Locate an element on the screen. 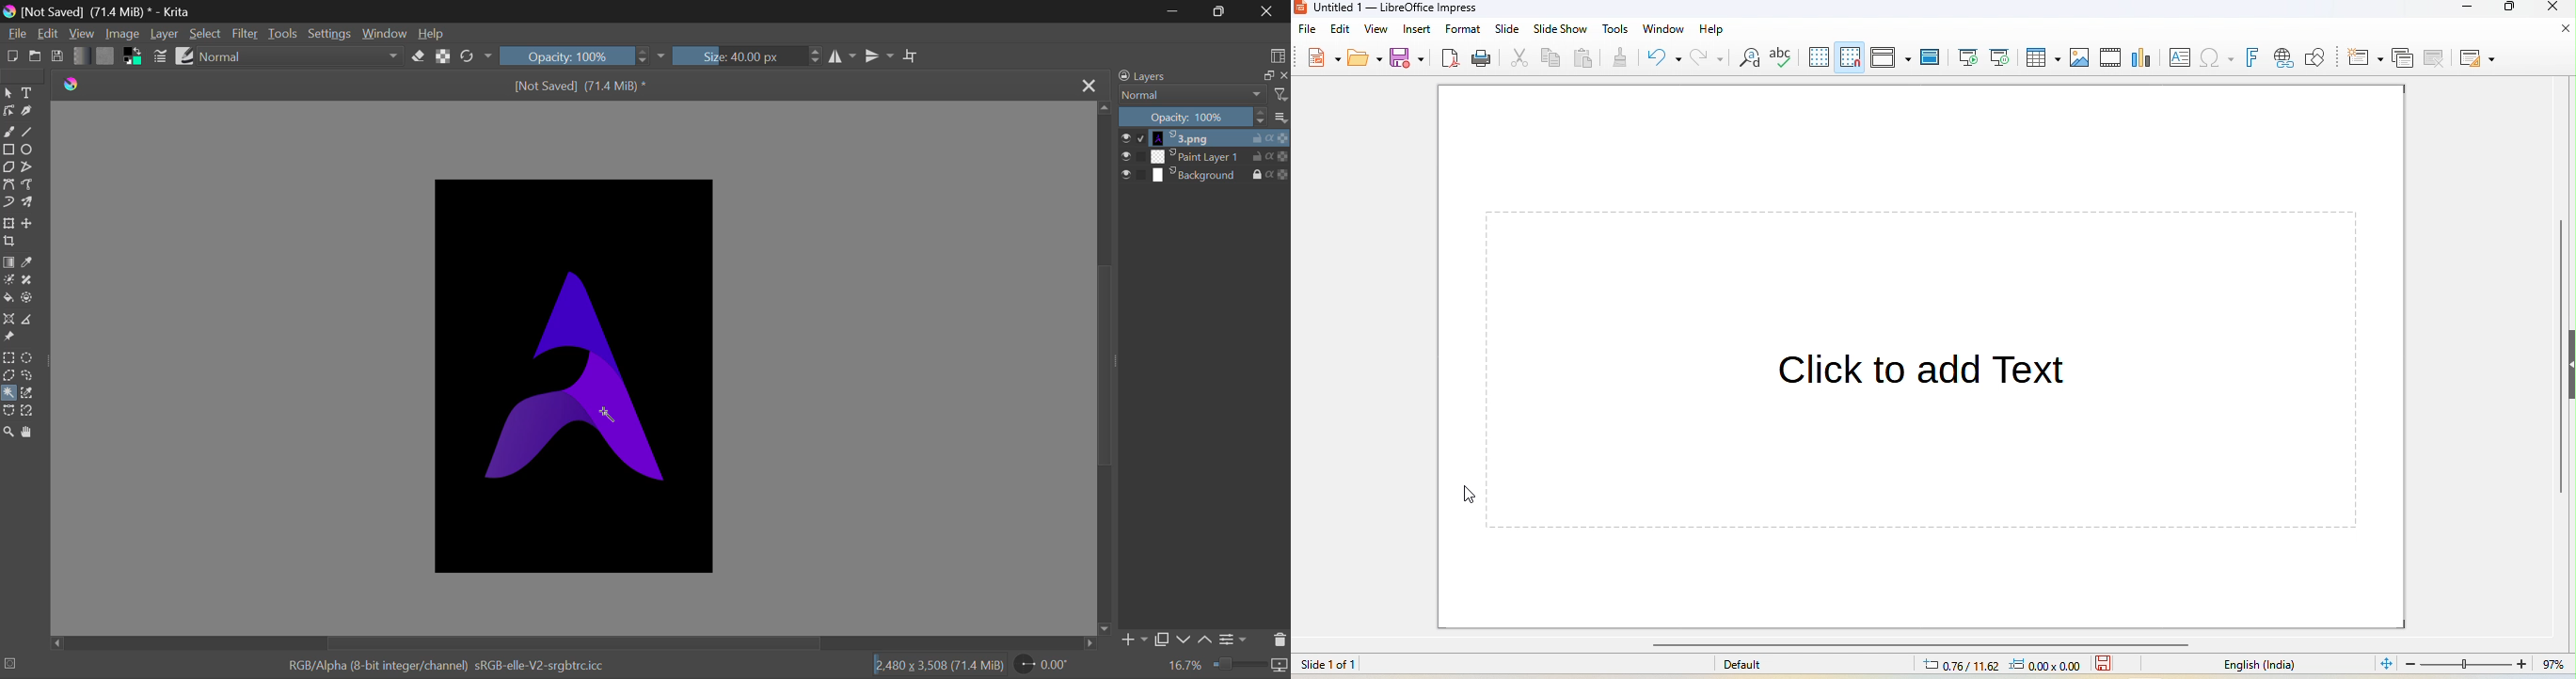 Image resolution: width=2576 pixels, height=700 pixels. paste is located at coordinates (1584, 60).